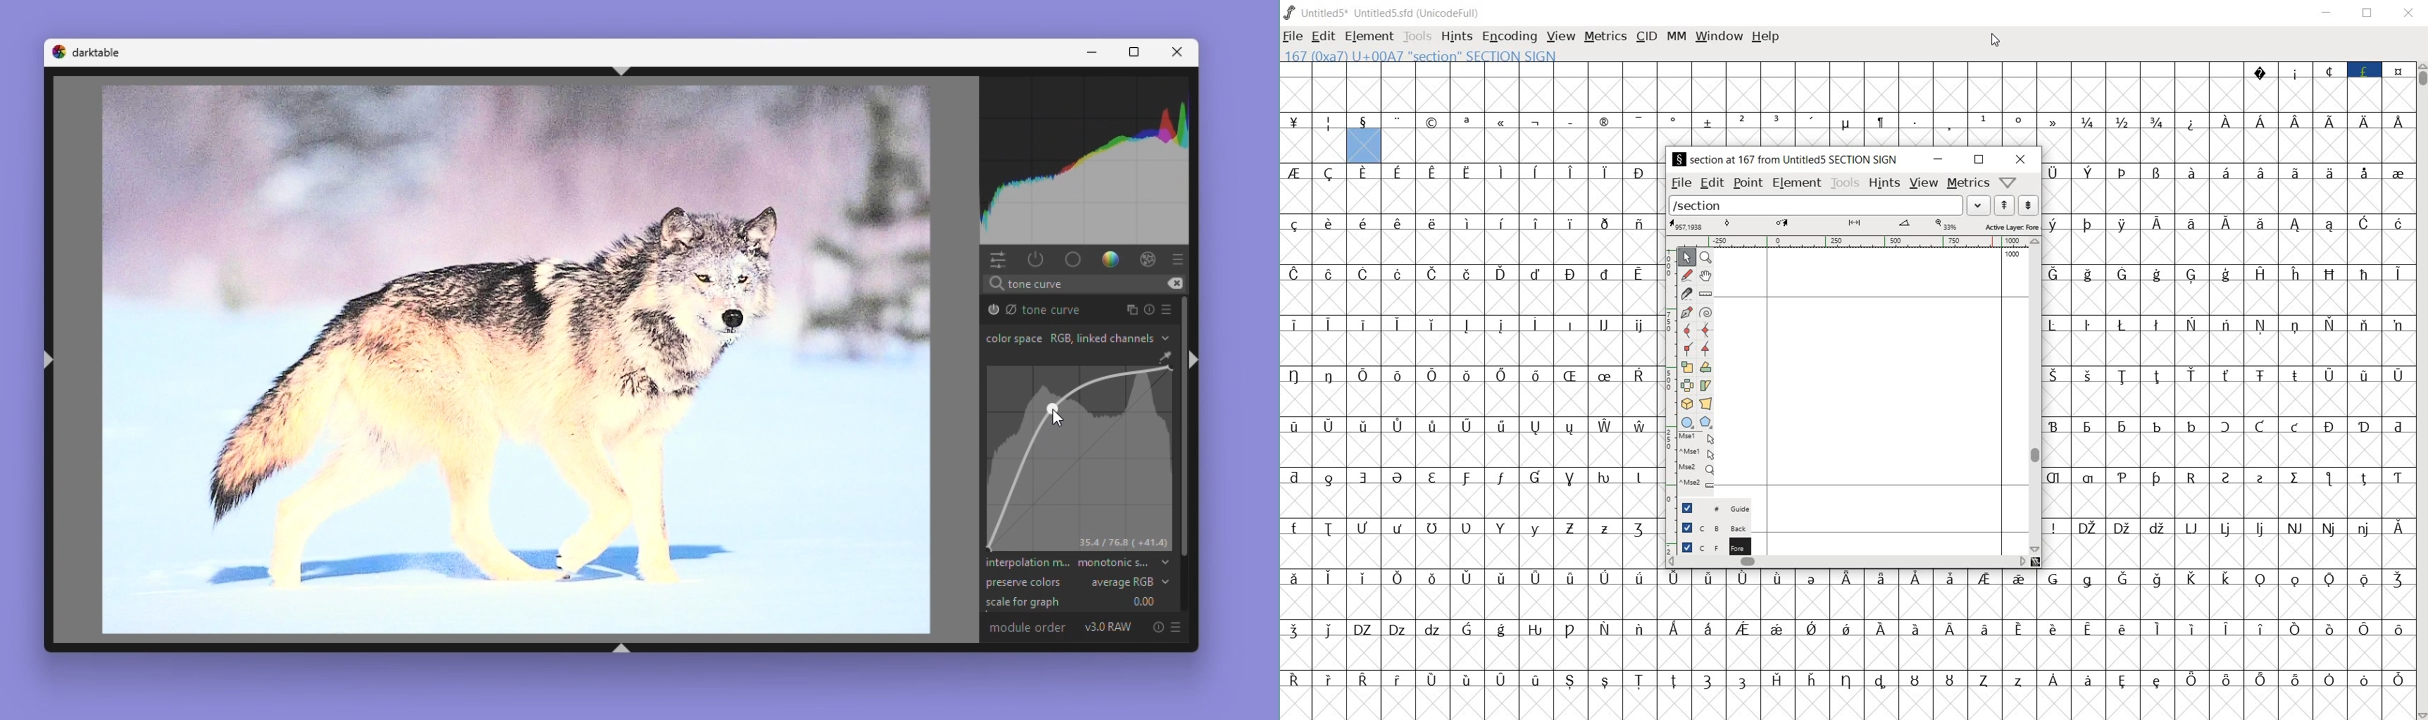 Image resolution: width=2436 pixels, height=728 pixels. I want to click on Scale for graph, so click(1075, 602).